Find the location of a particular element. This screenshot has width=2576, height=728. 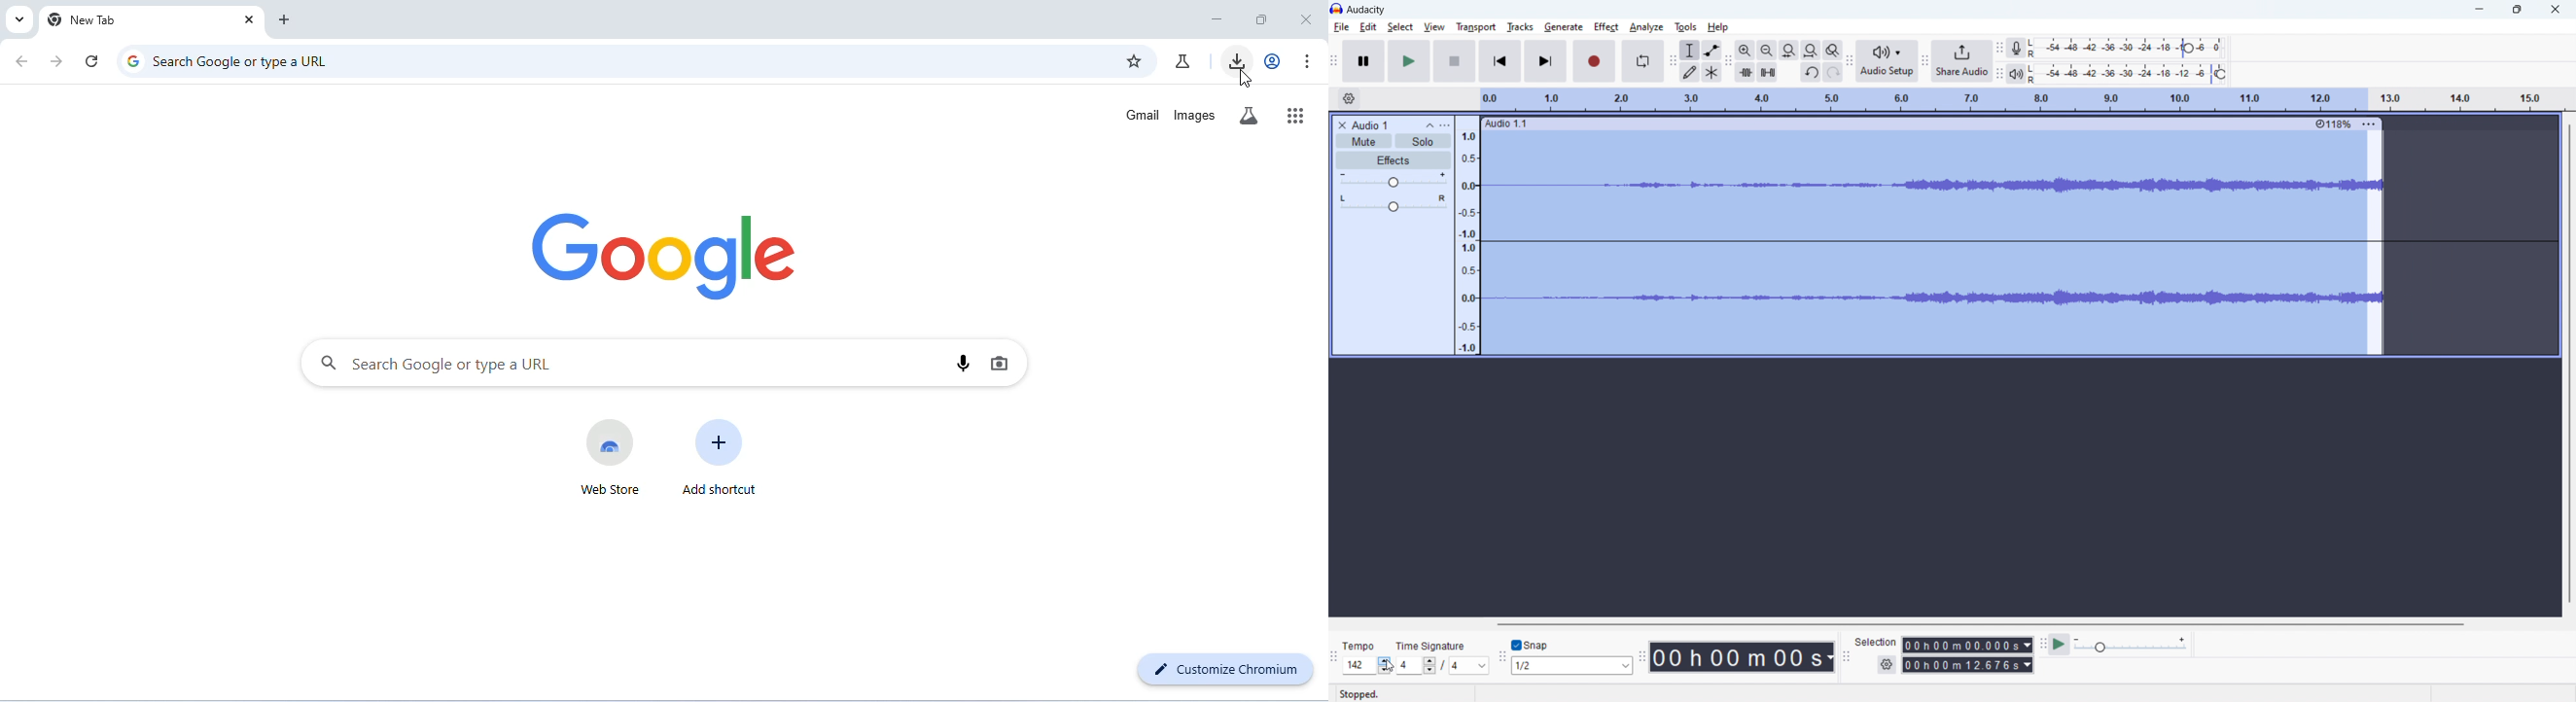

select is located at coordinates (1400, 27).